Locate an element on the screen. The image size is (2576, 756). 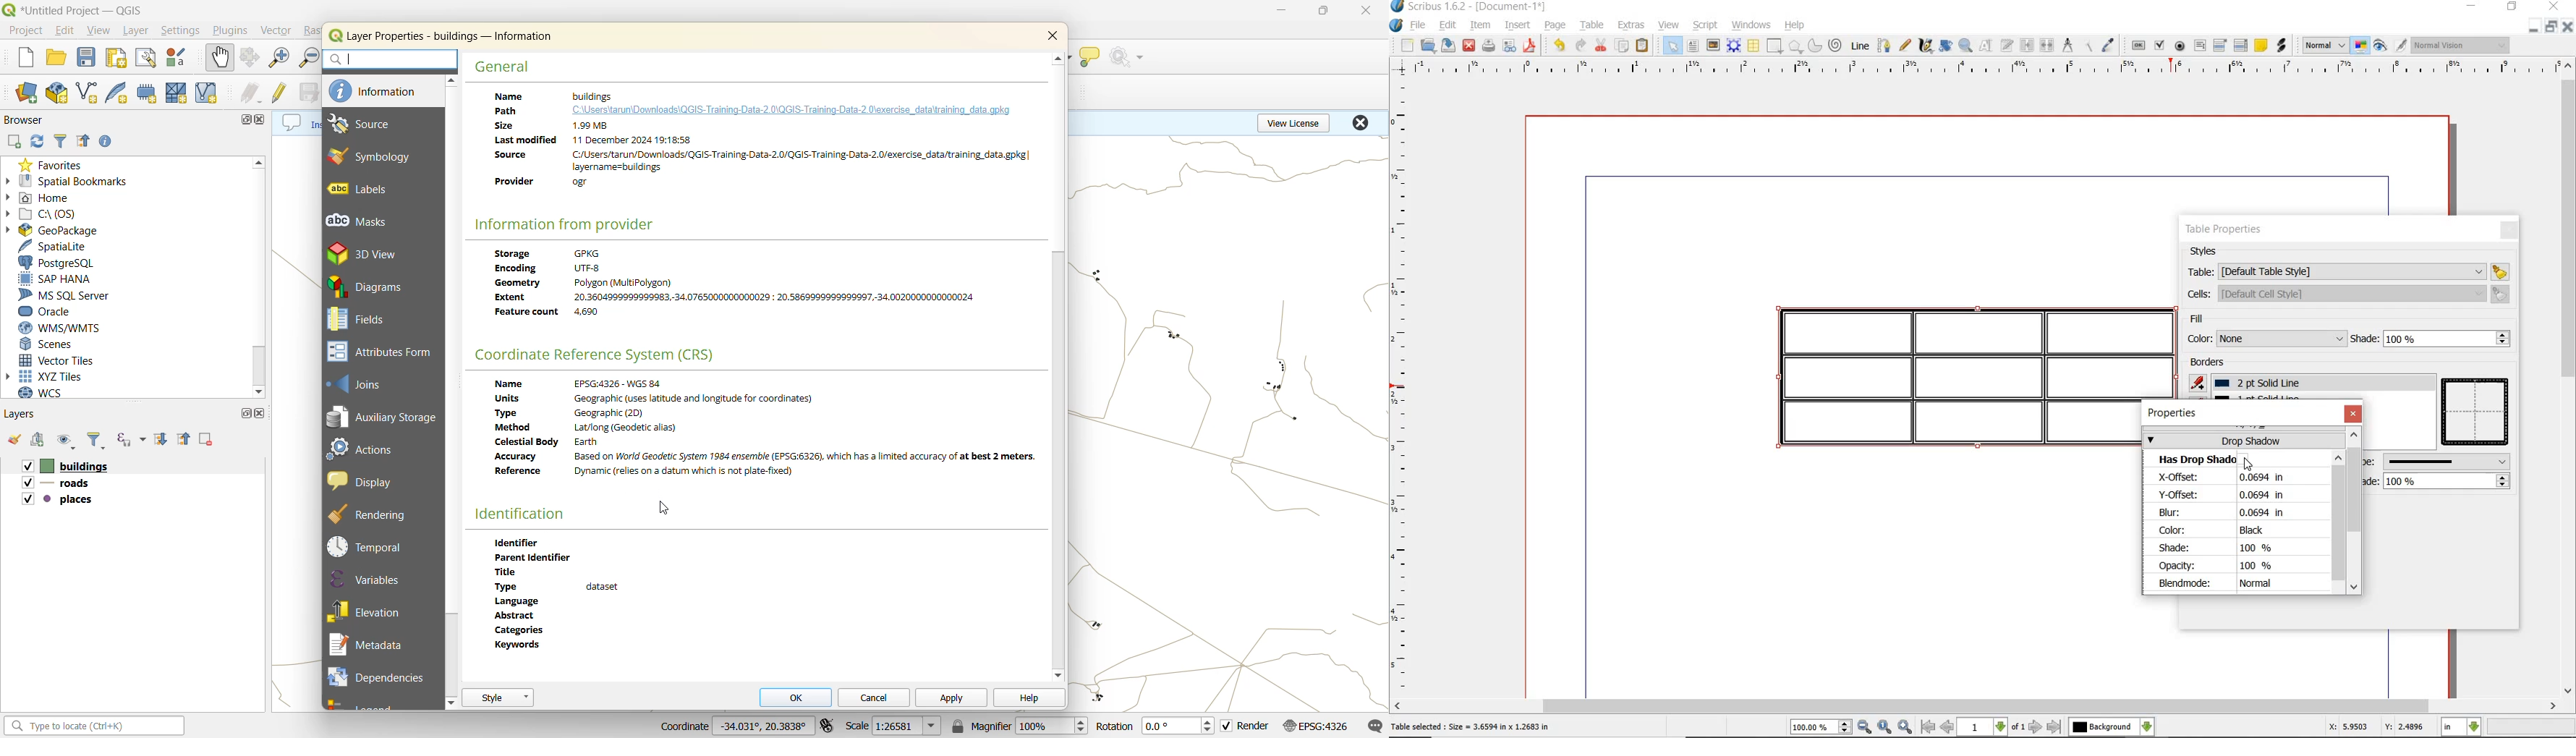
print layout is located at coordinates (117, 57).